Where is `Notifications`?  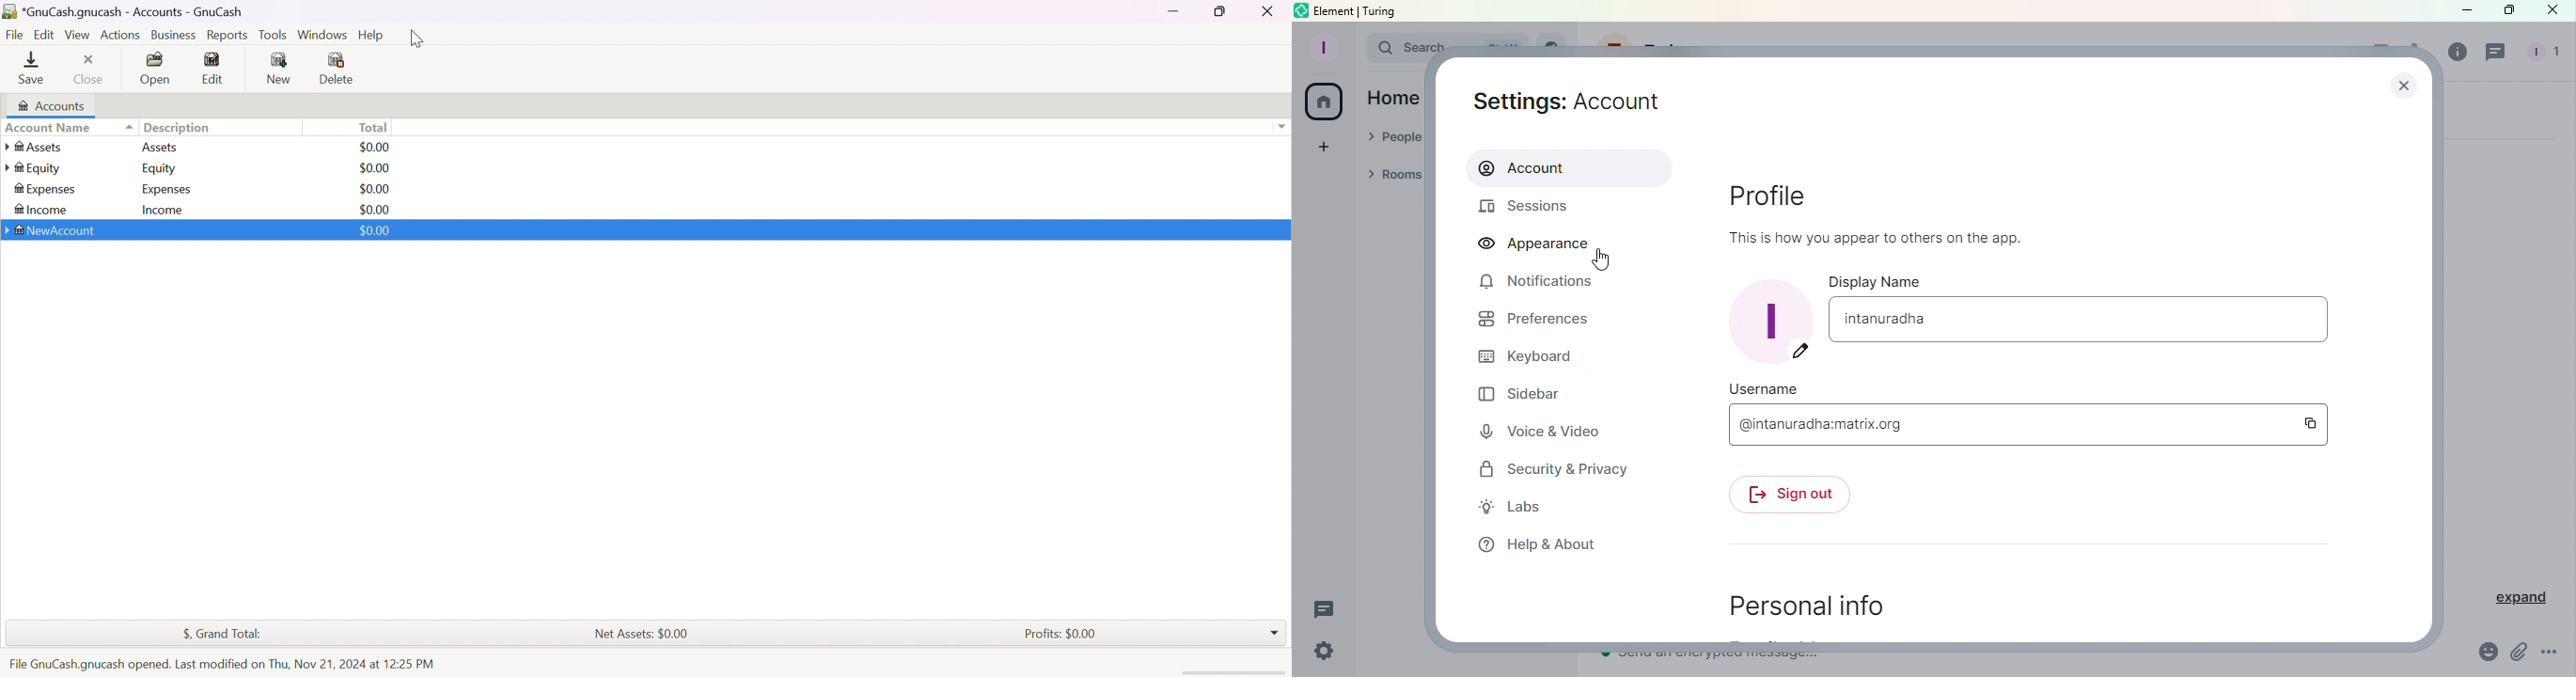
Notifications is located at coordinates (1537, 285).